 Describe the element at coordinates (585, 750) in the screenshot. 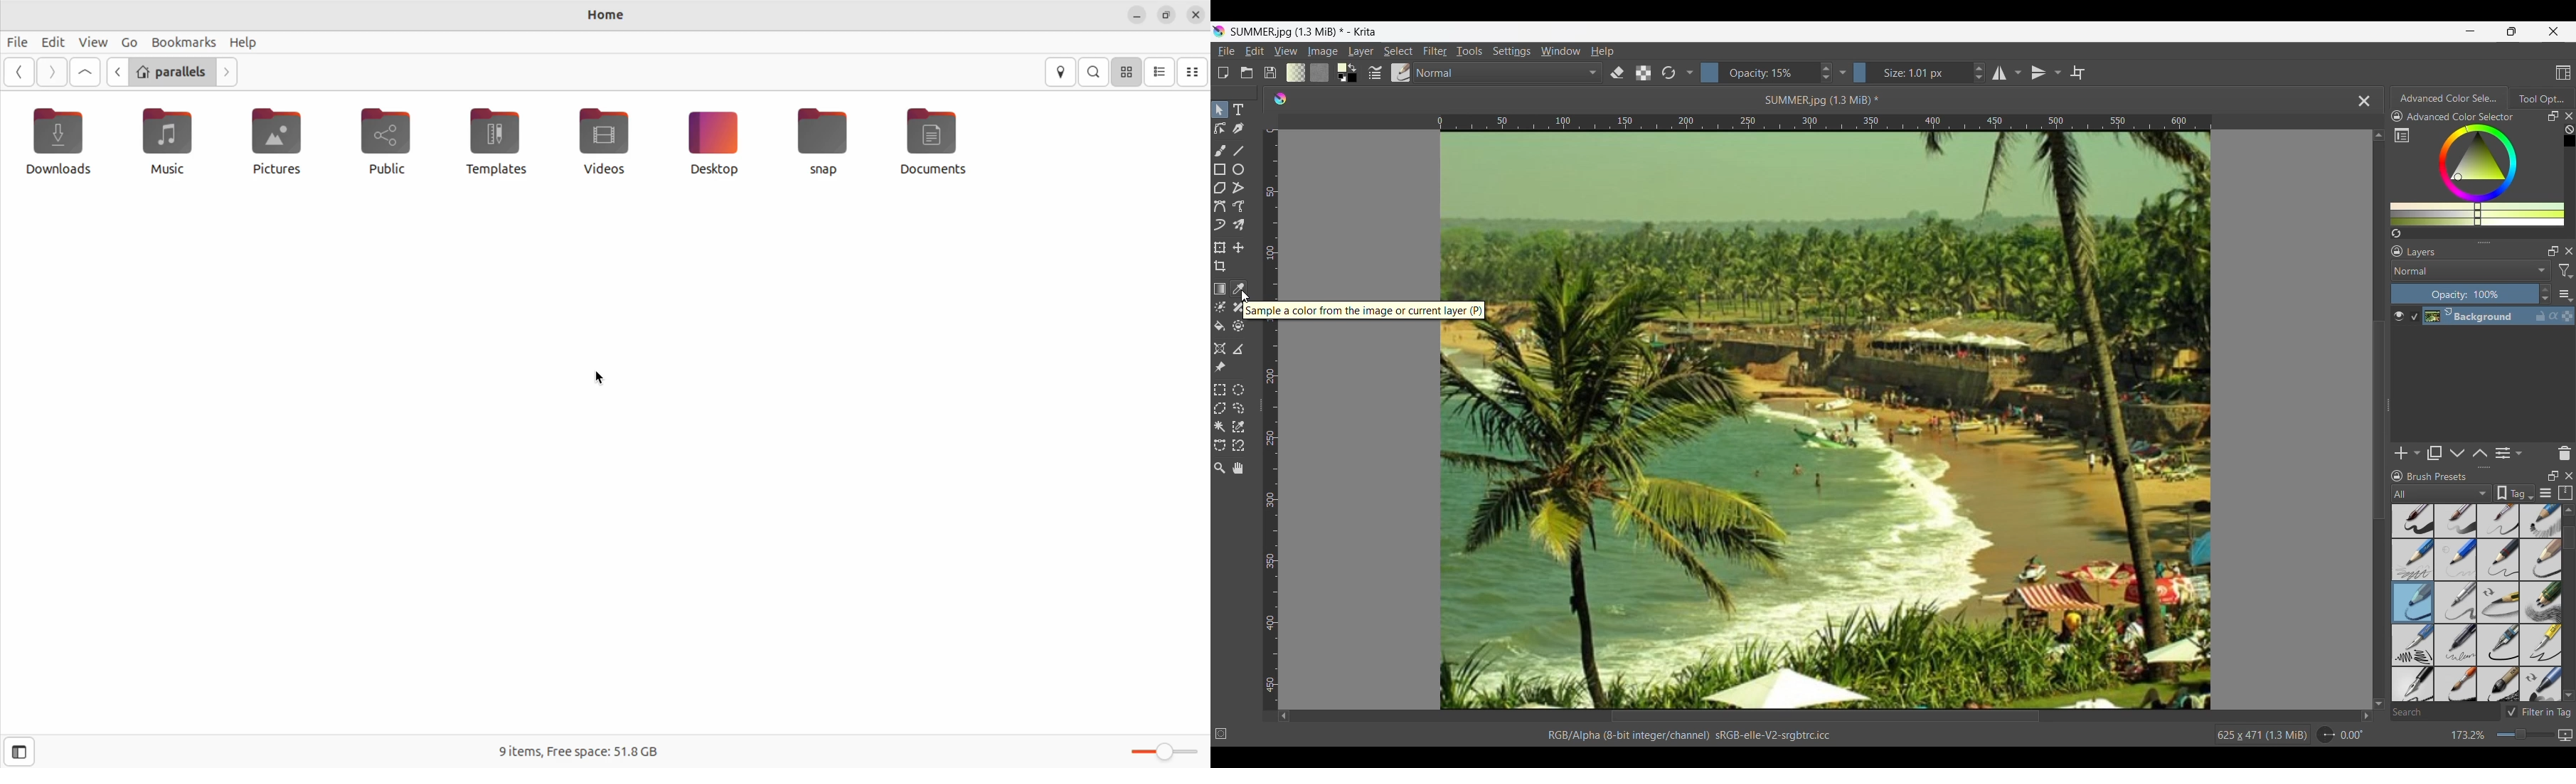

I see `9 items free space 56 gb` at that location.